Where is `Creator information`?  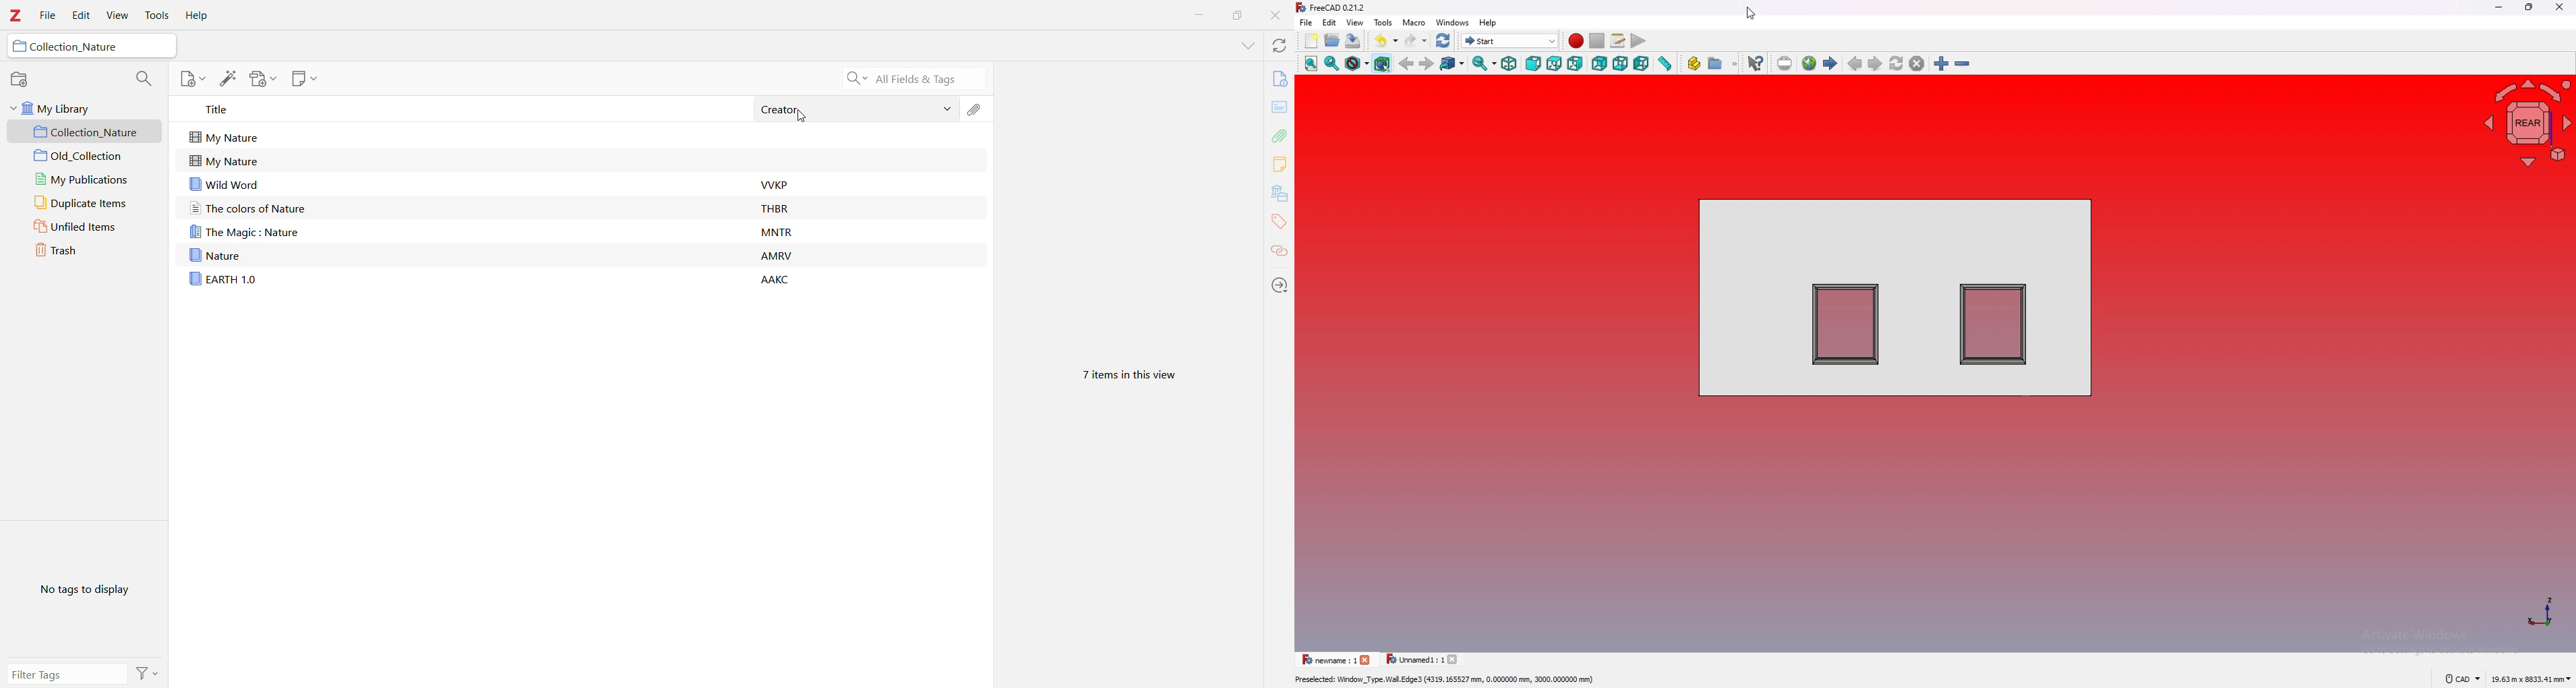
Creator information is located at coordinates (779, 277).